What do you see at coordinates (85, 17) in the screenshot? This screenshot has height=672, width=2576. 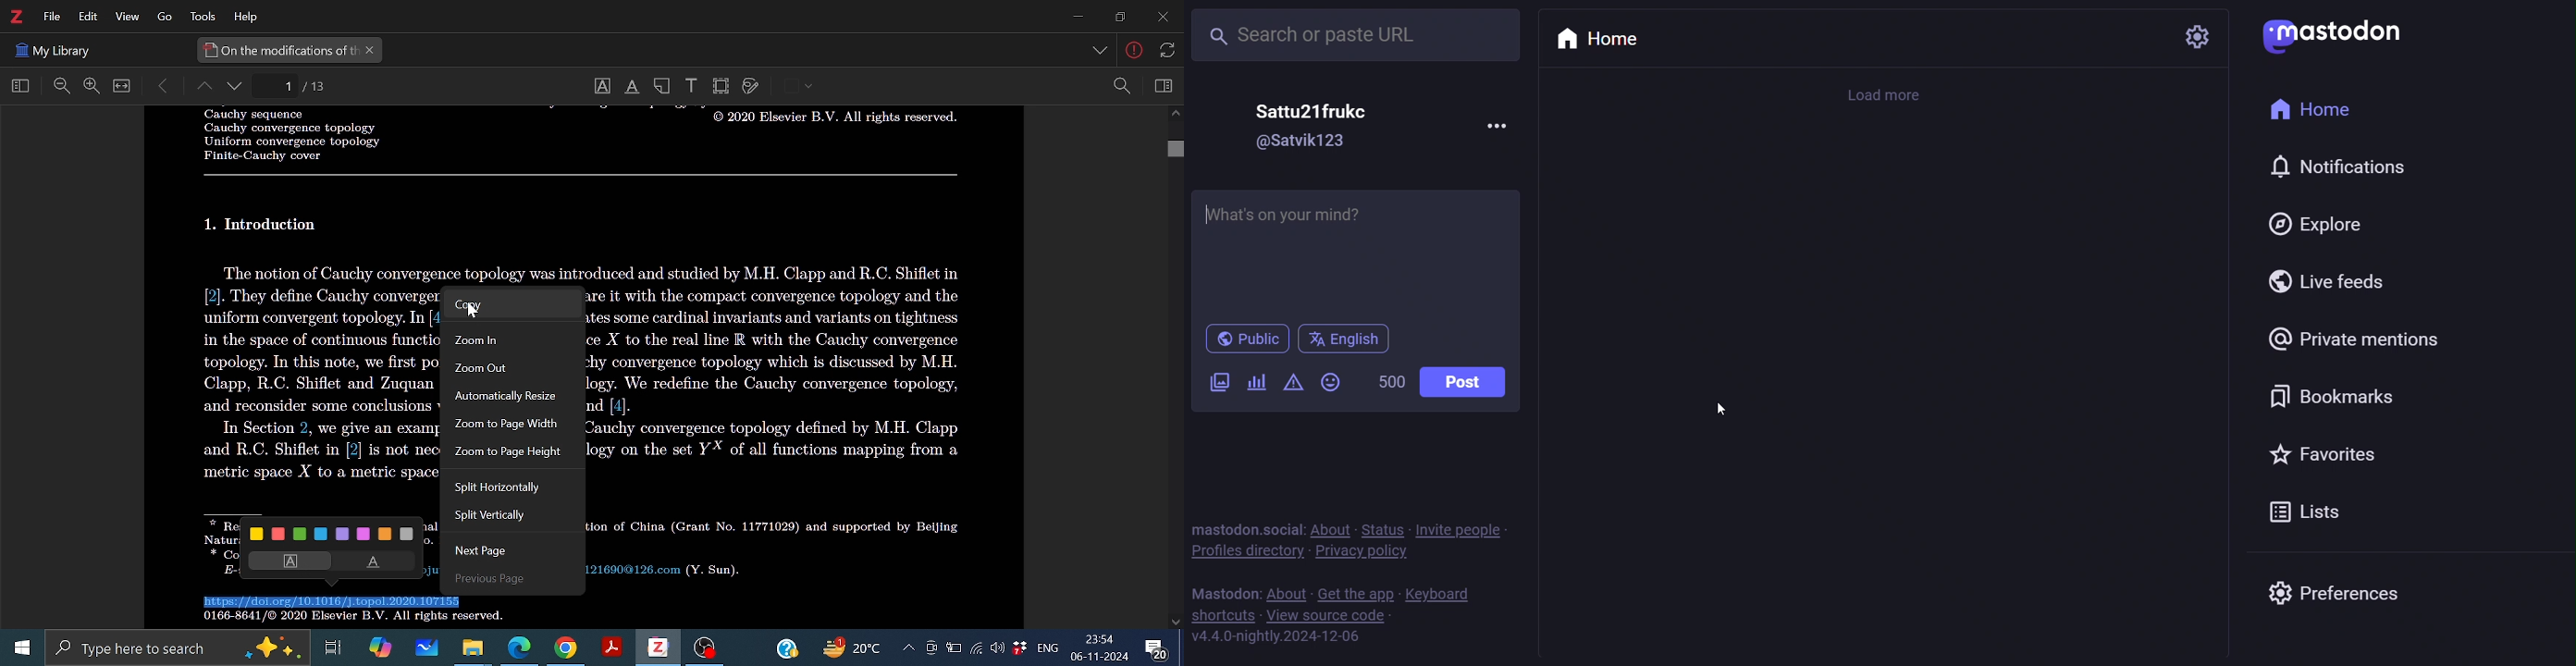 I see `Edit` at bounding box center [85, 17].